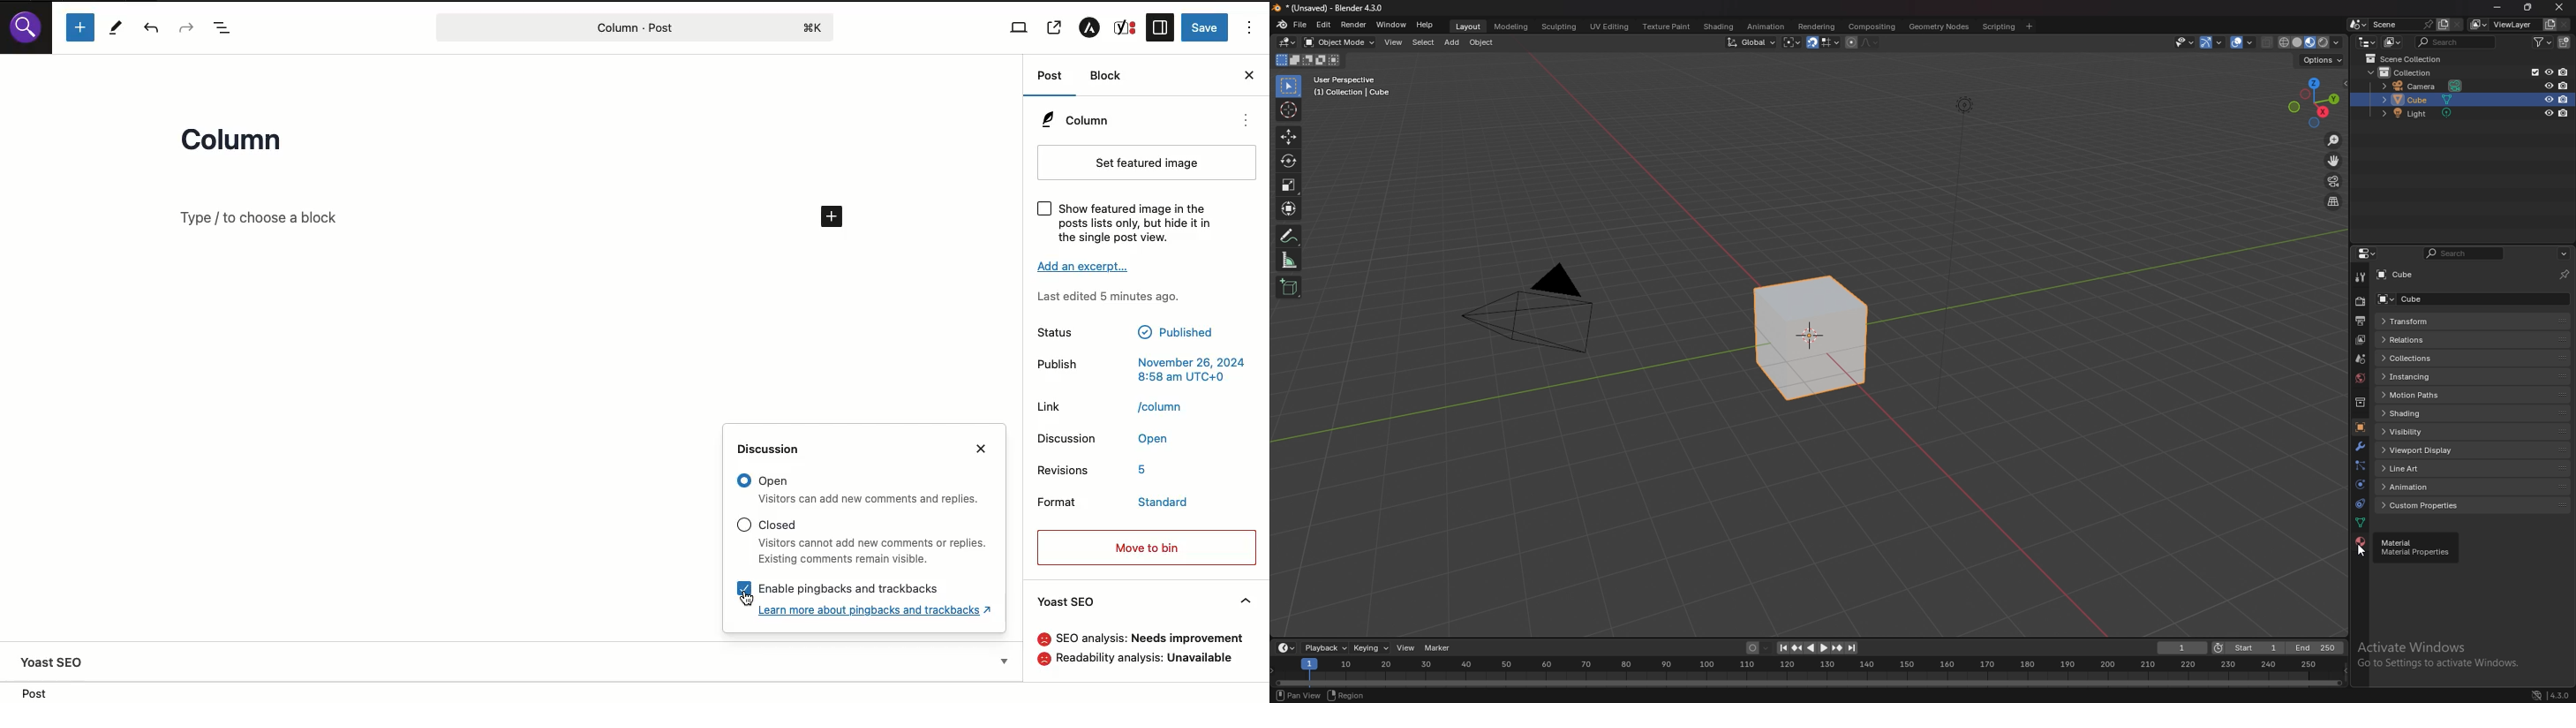  What do you see at coordinates (187, 26) in the screenshot?
I see `Redo` at bounding box center [187, 26].